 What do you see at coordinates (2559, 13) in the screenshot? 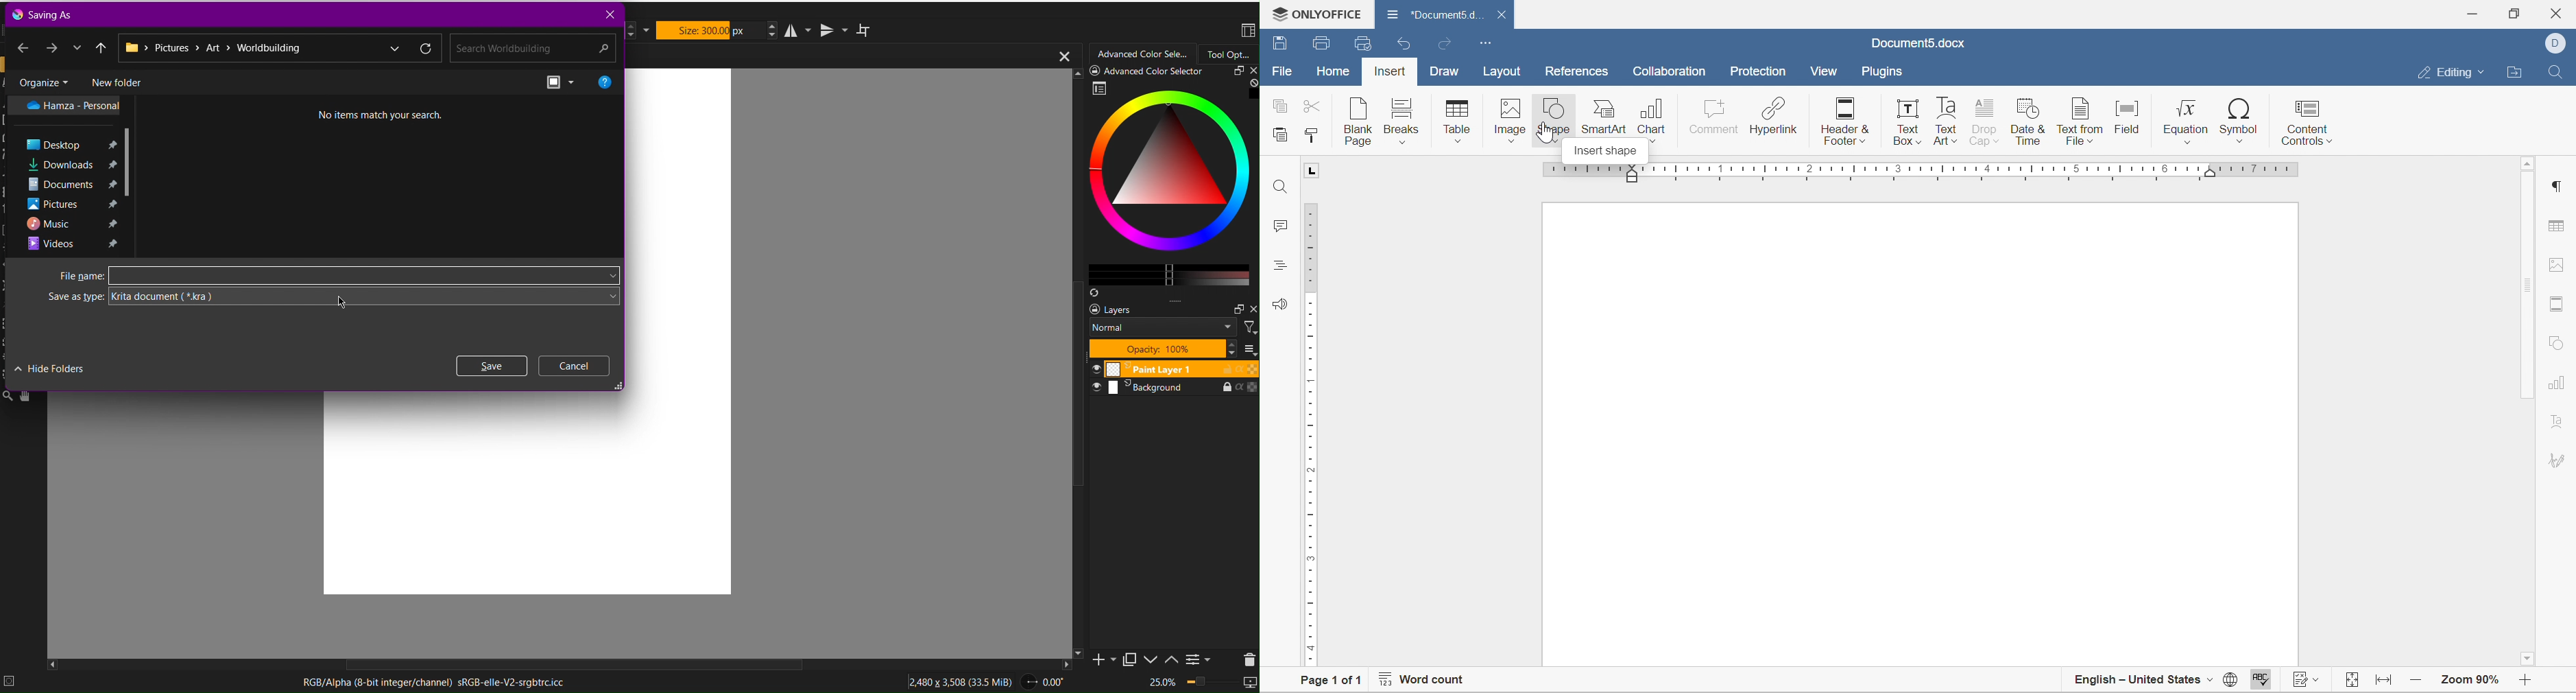
I see `close` at bounding box center [2559, 13].